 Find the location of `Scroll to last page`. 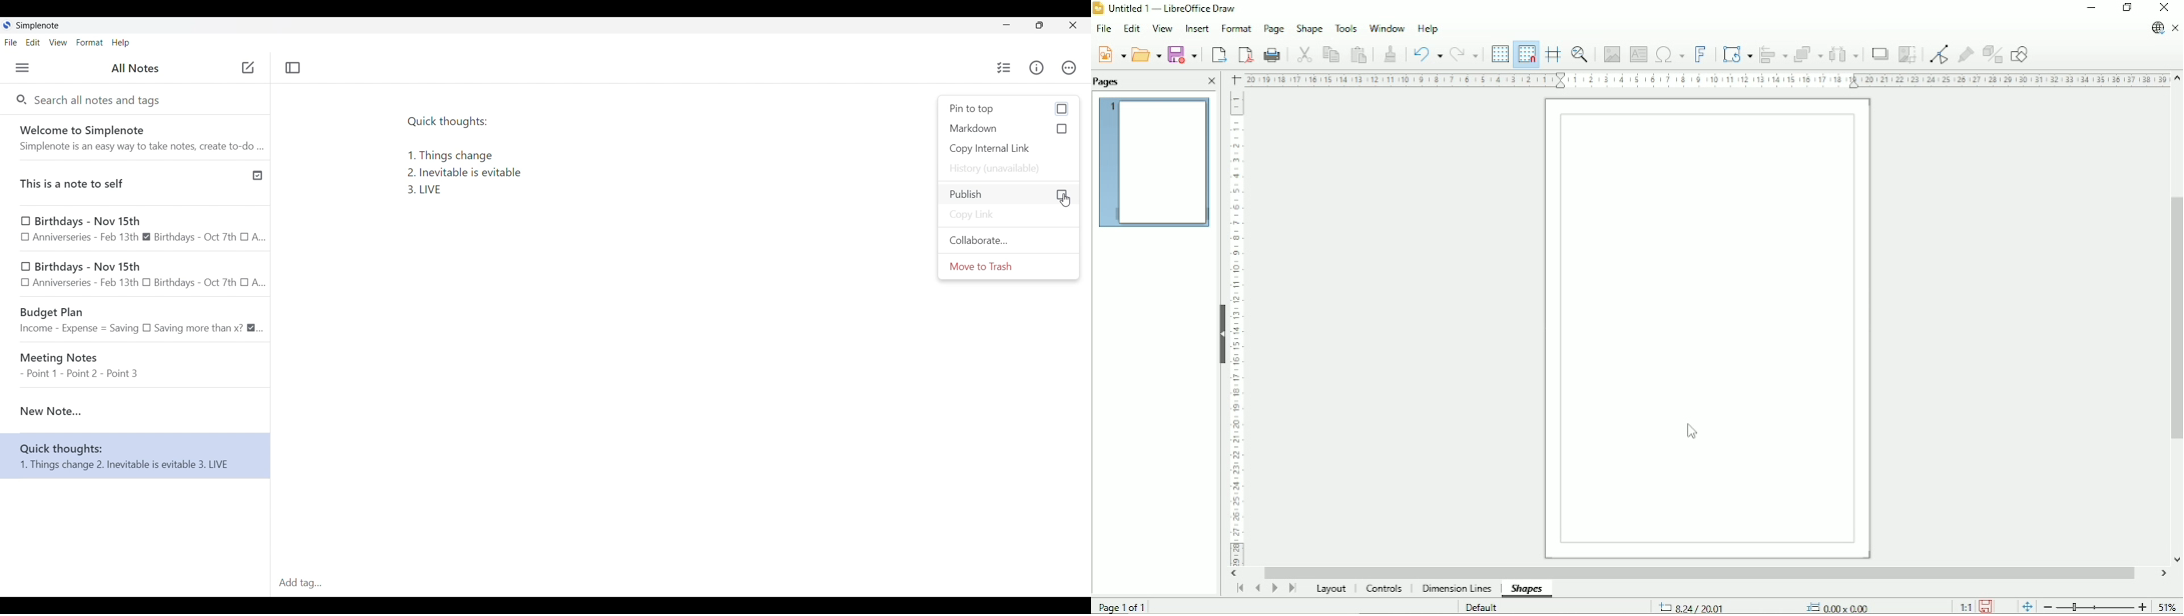

Scroll to last page is located at coordinates (1292, 589).